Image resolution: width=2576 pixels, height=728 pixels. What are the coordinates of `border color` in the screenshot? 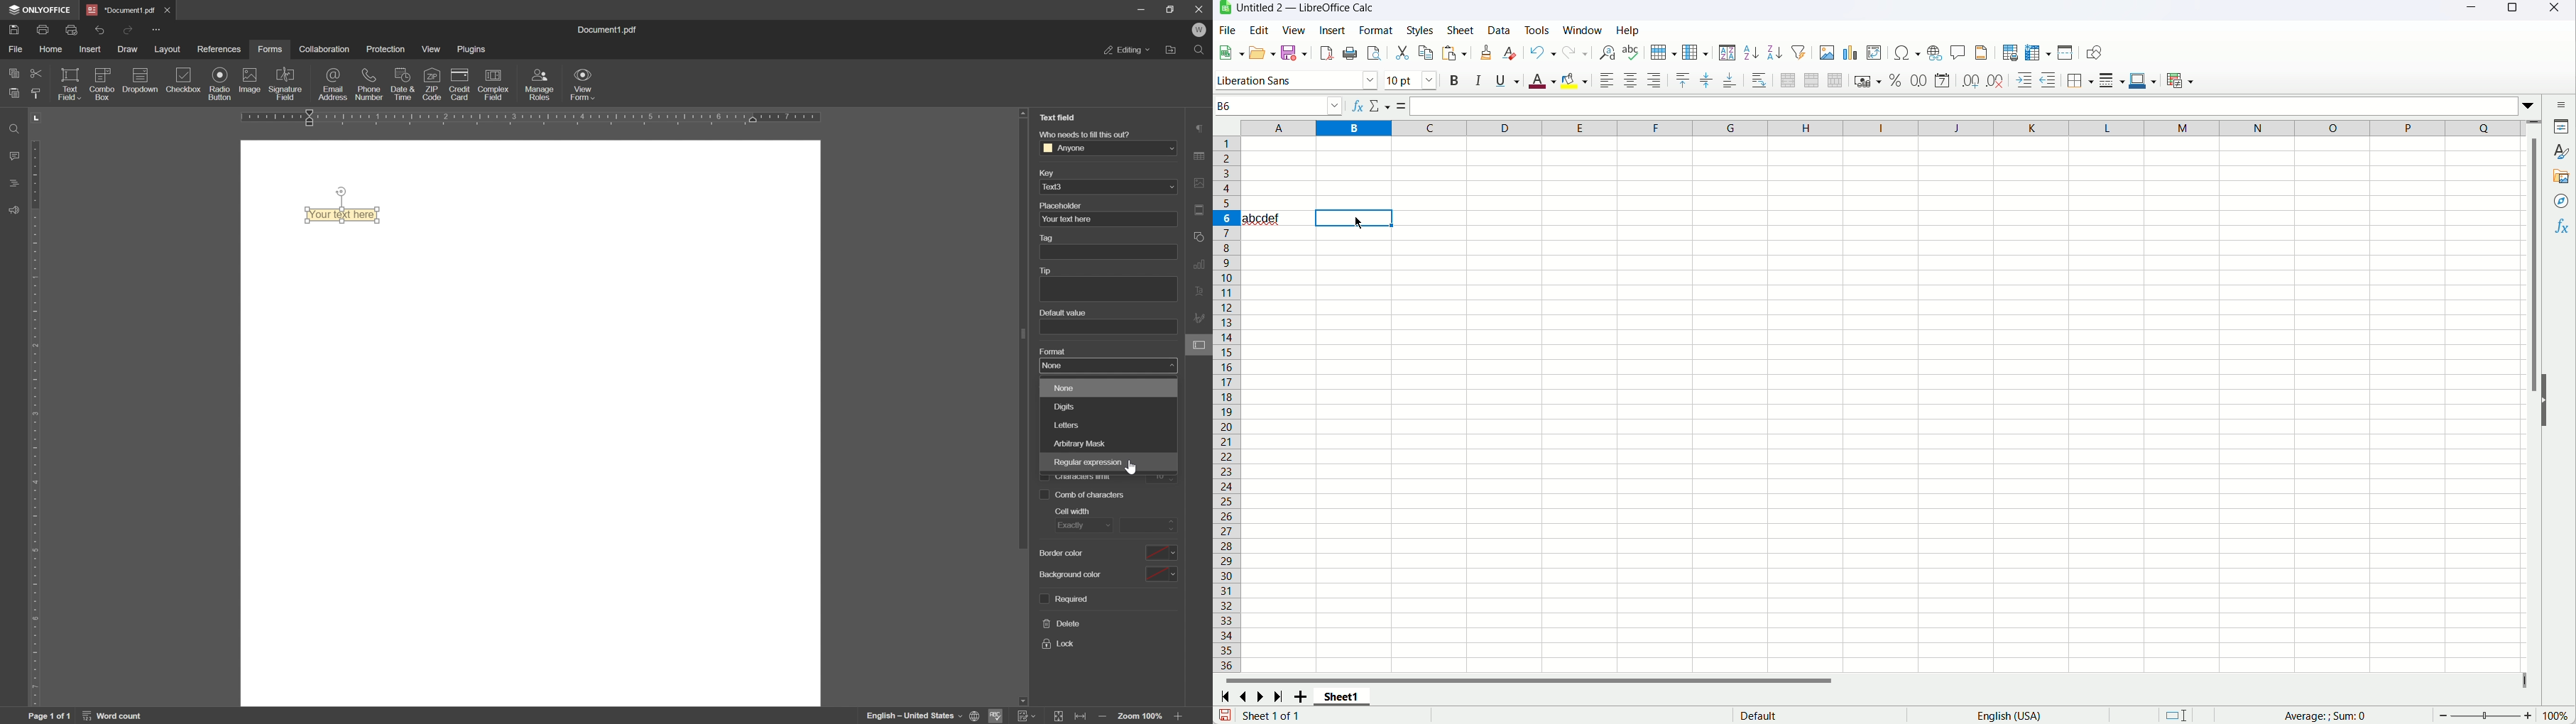 It's located at (1063, 552).